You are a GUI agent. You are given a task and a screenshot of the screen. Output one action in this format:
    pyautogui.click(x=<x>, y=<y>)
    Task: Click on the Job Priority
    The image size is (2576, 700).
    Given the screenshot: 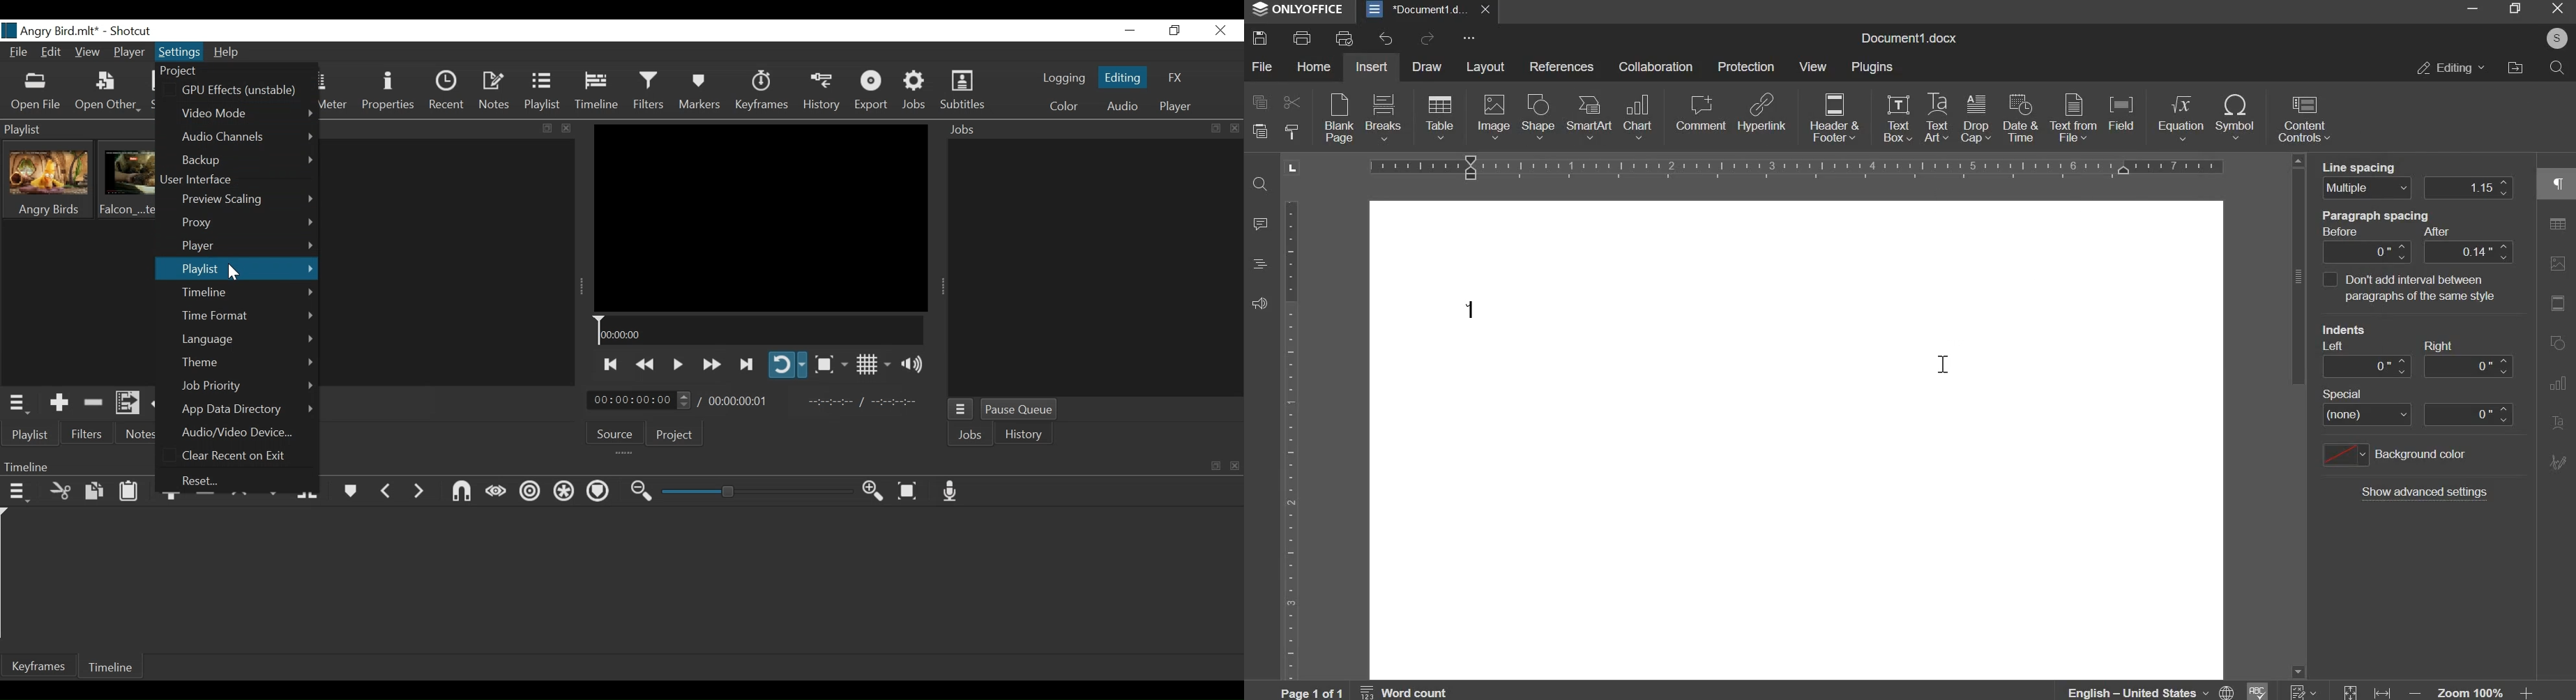 What is the action you would take?
    pyautogui.click(x=247, y=386)
    